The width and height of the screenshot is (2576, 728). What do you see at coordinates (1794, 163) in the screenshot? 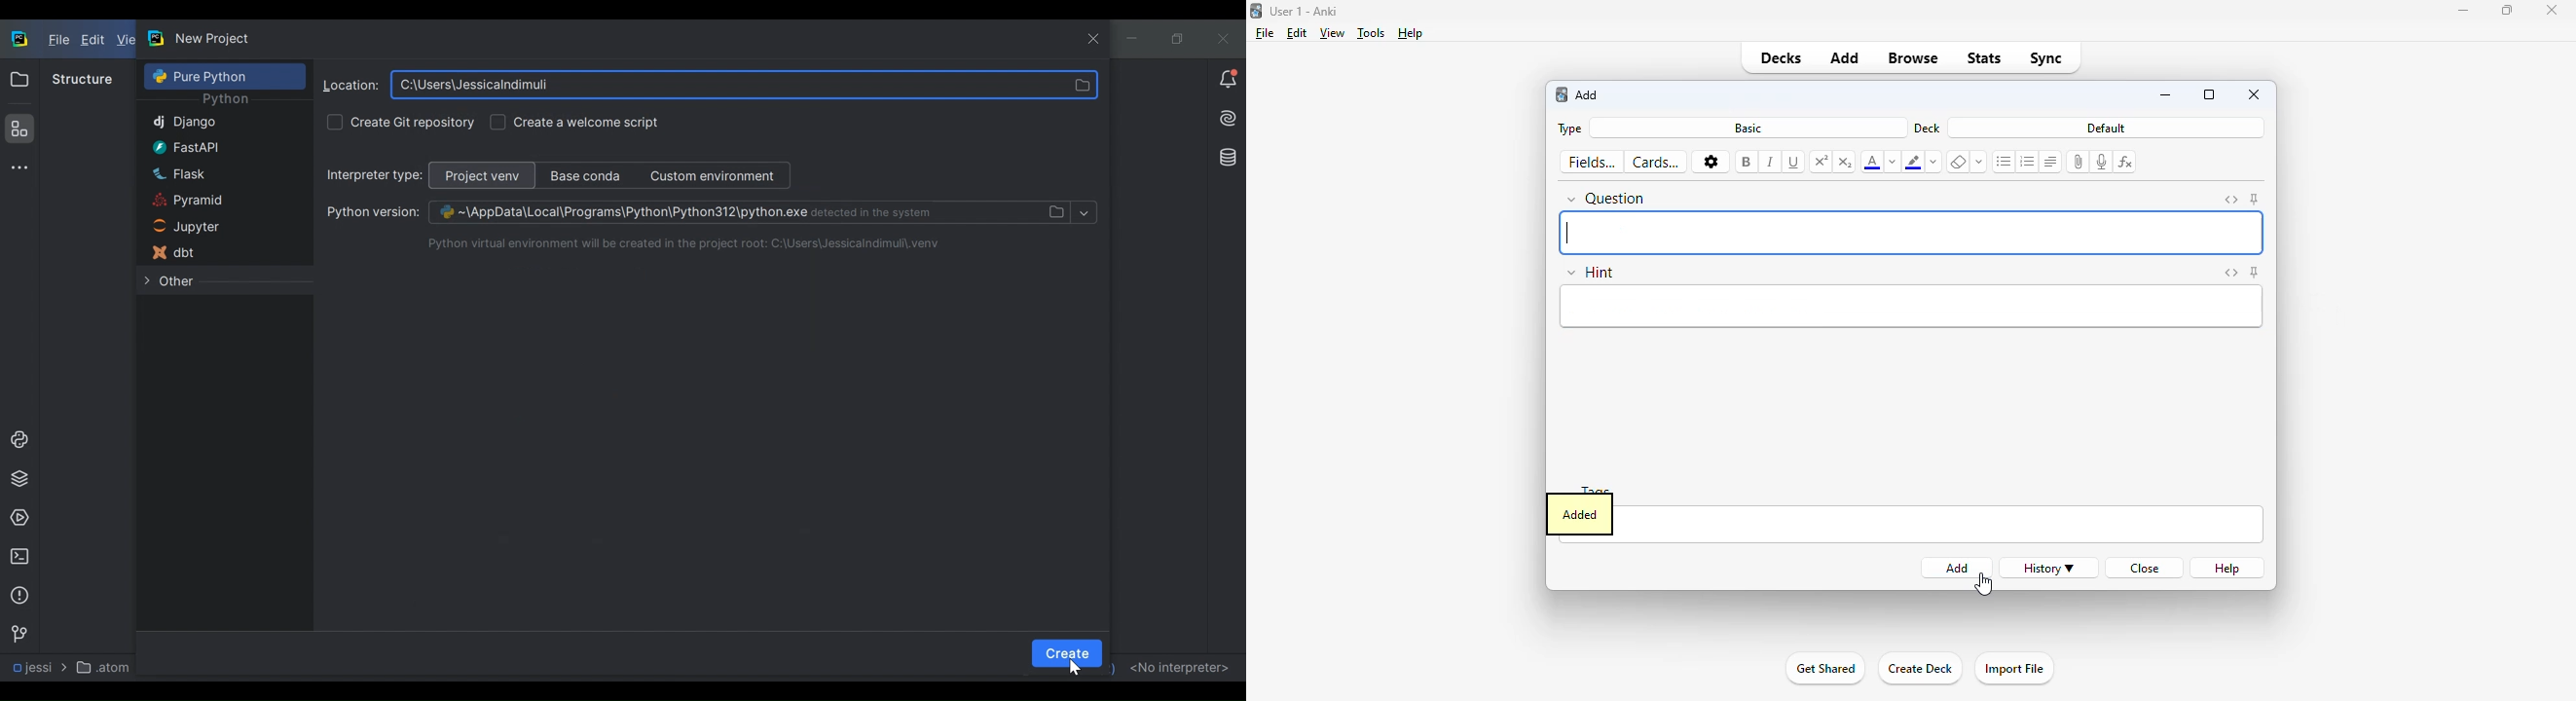
I see `underline` at bounding box center [1794, 163].